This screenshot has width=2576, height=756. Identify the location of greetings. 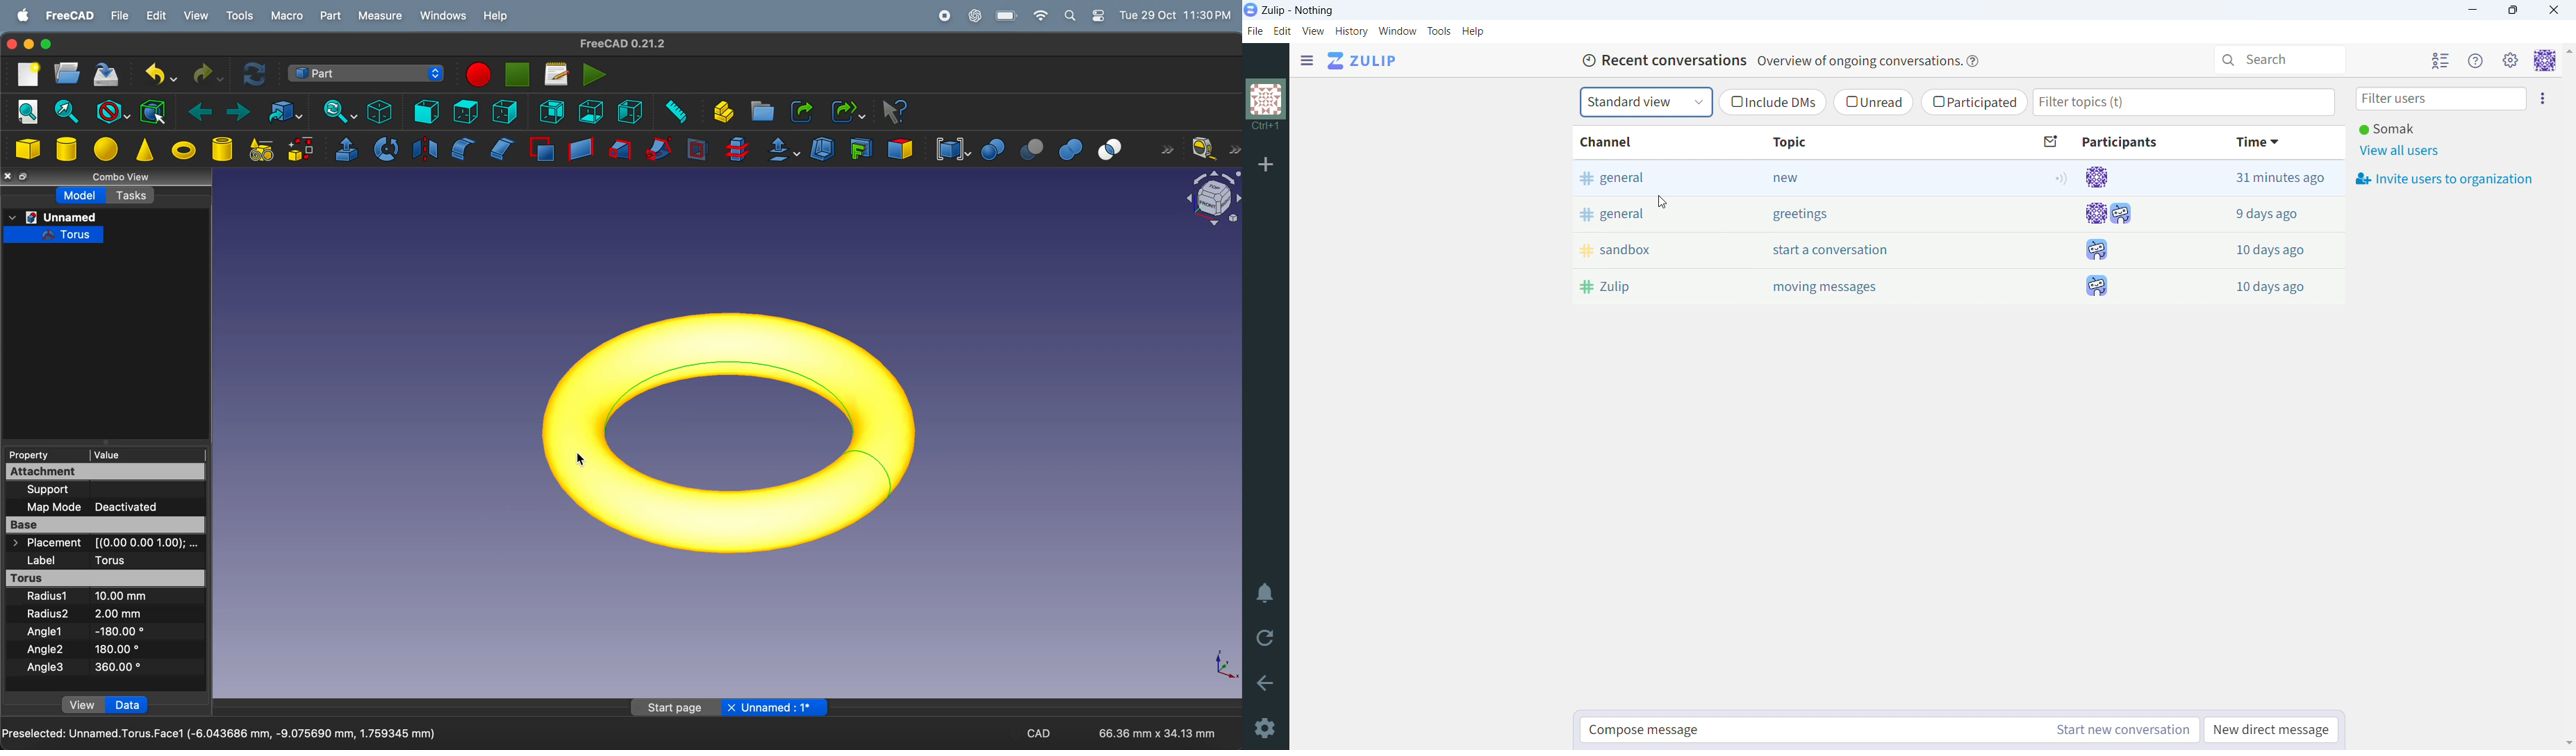
(1866, 214).